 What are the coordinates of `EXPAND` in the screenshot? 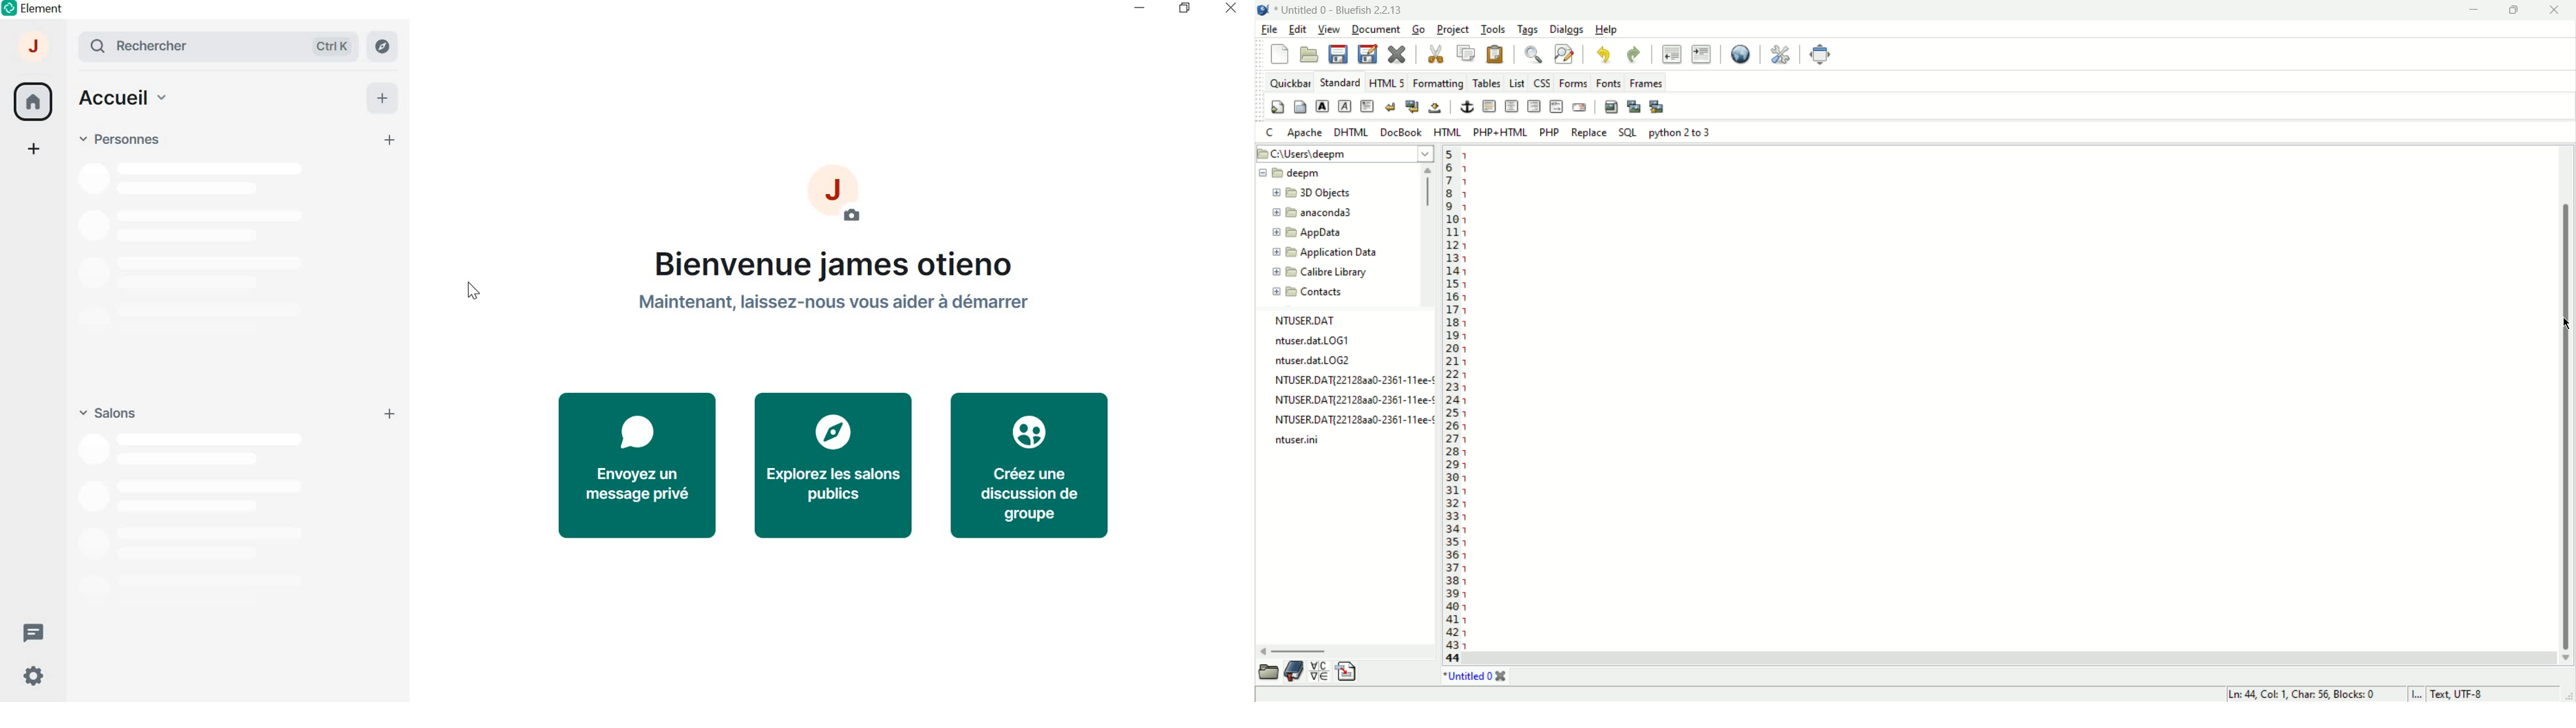 It's located at (68, 46).